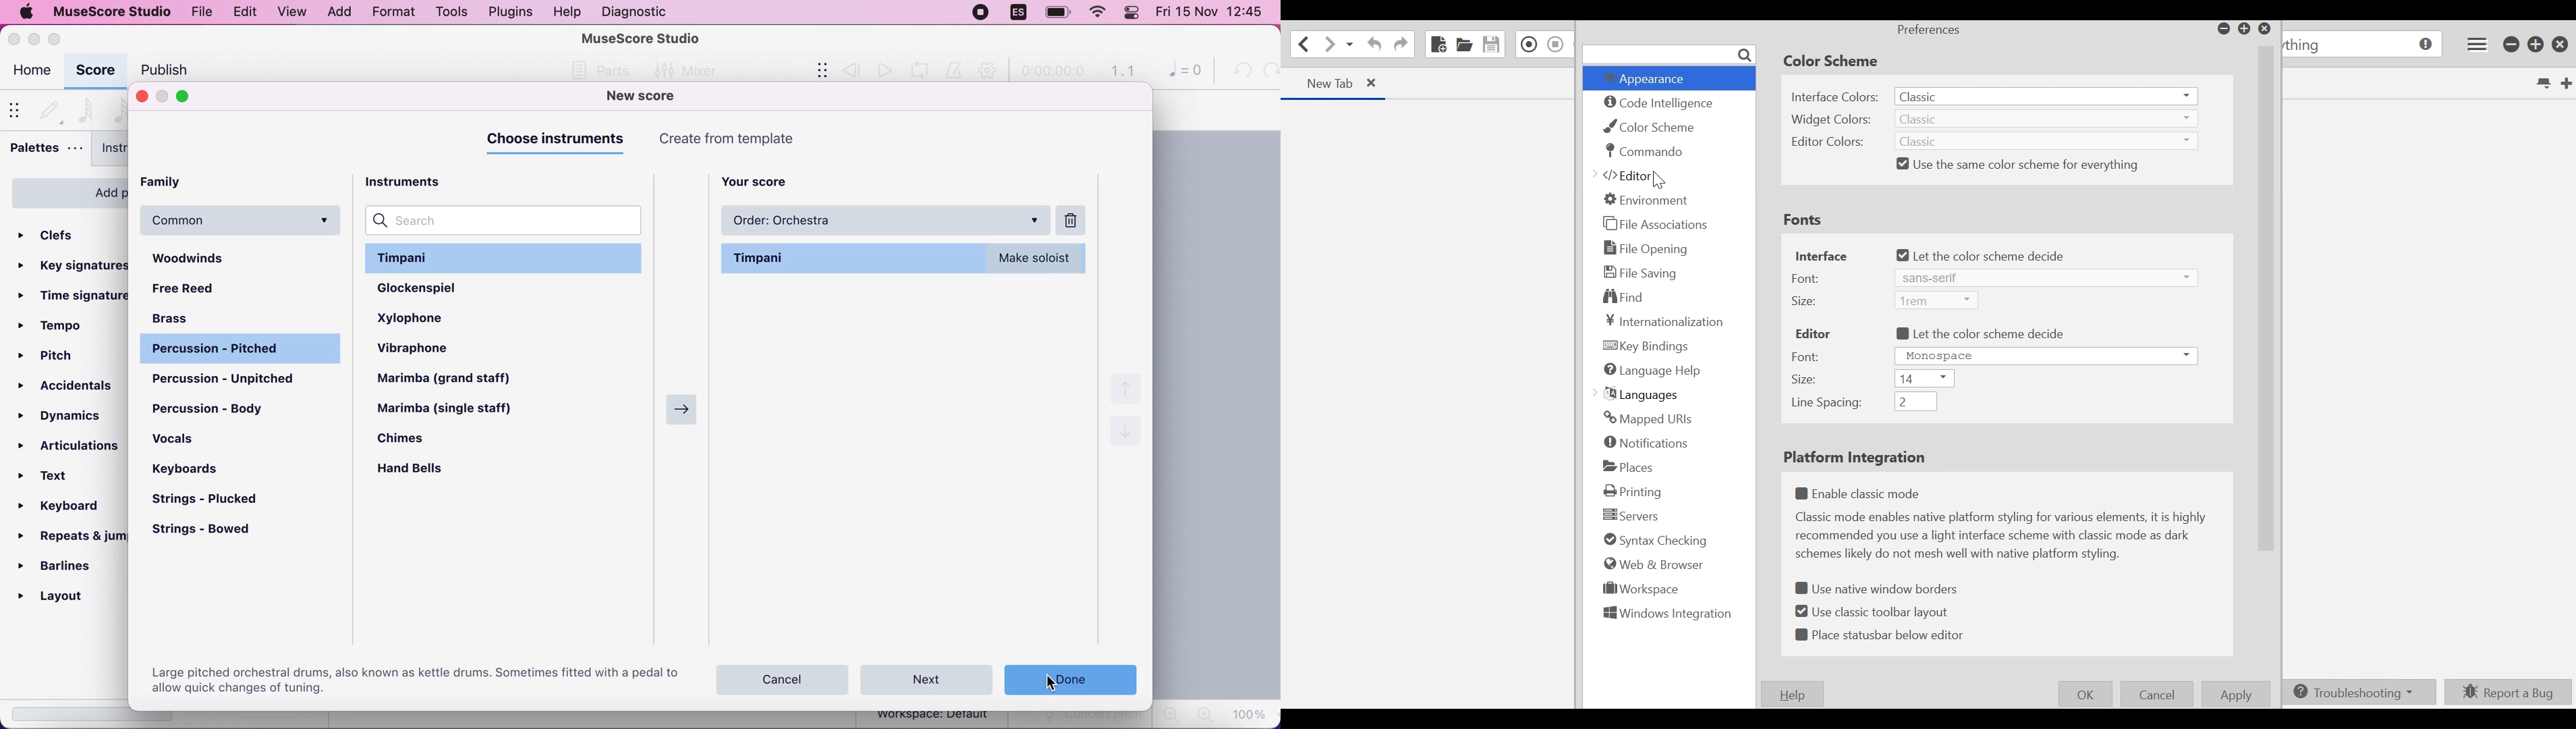  Describe the element at coordinates (1805, 221) in the screenshot. I see `Fonts` at that location.